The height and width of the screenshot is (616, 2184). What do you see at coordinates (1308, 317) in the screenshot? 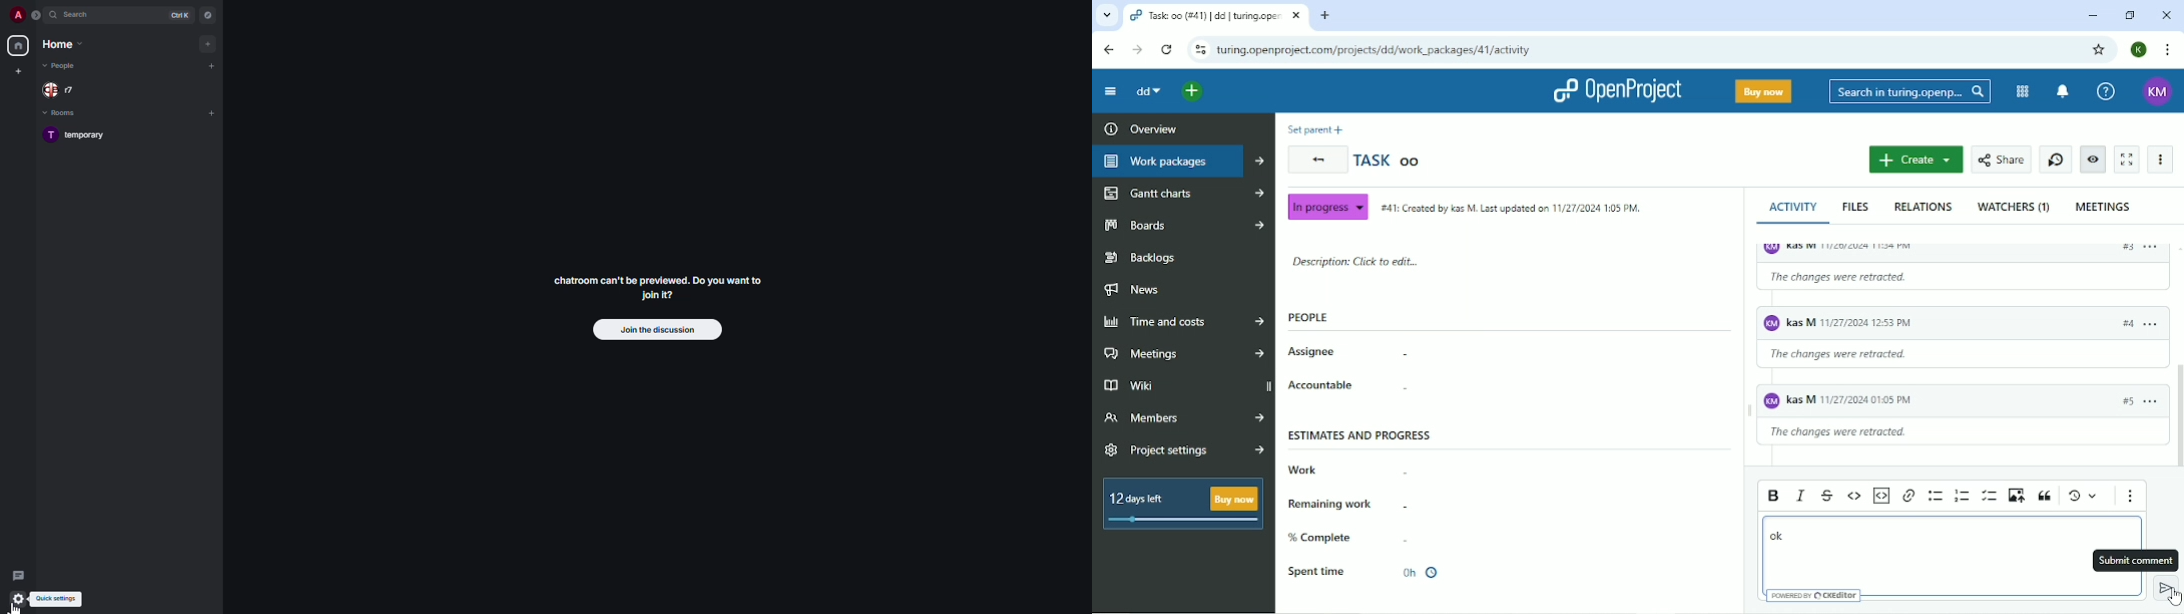
I see `People` at bounding box center [1308, 317].